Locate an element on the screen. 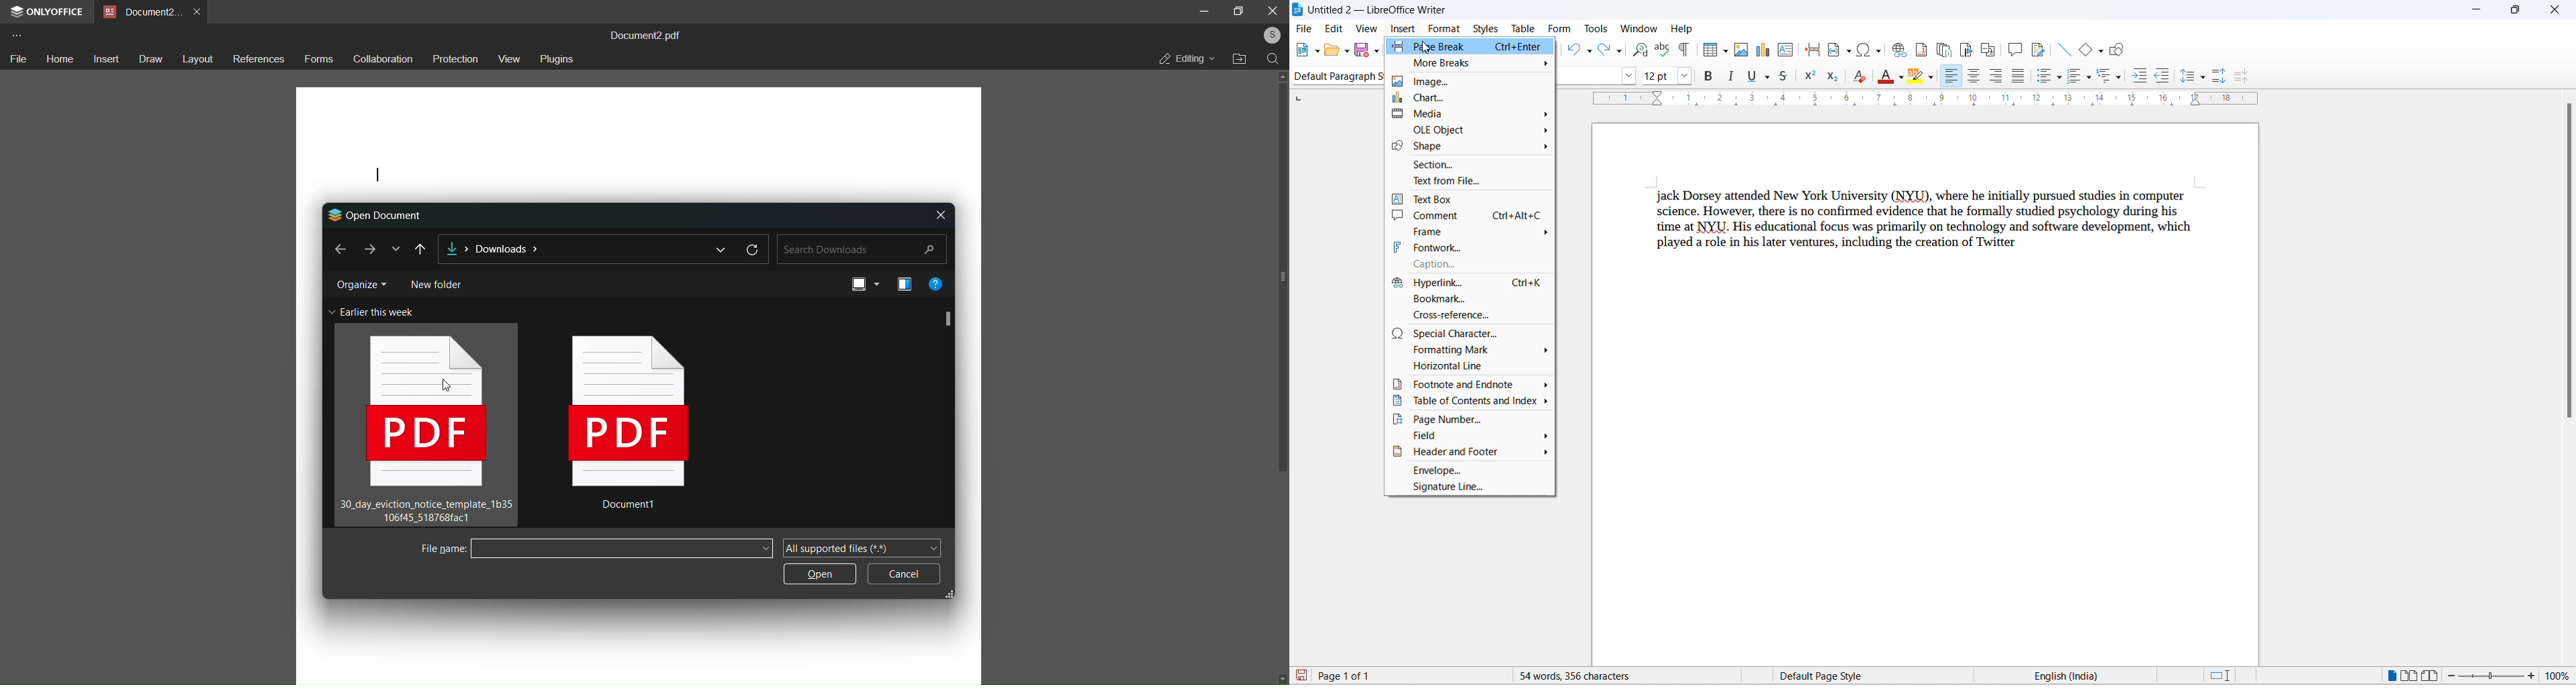 This screenshot has height=700, width=2576. text cursor is located at coordinates (377, 176).